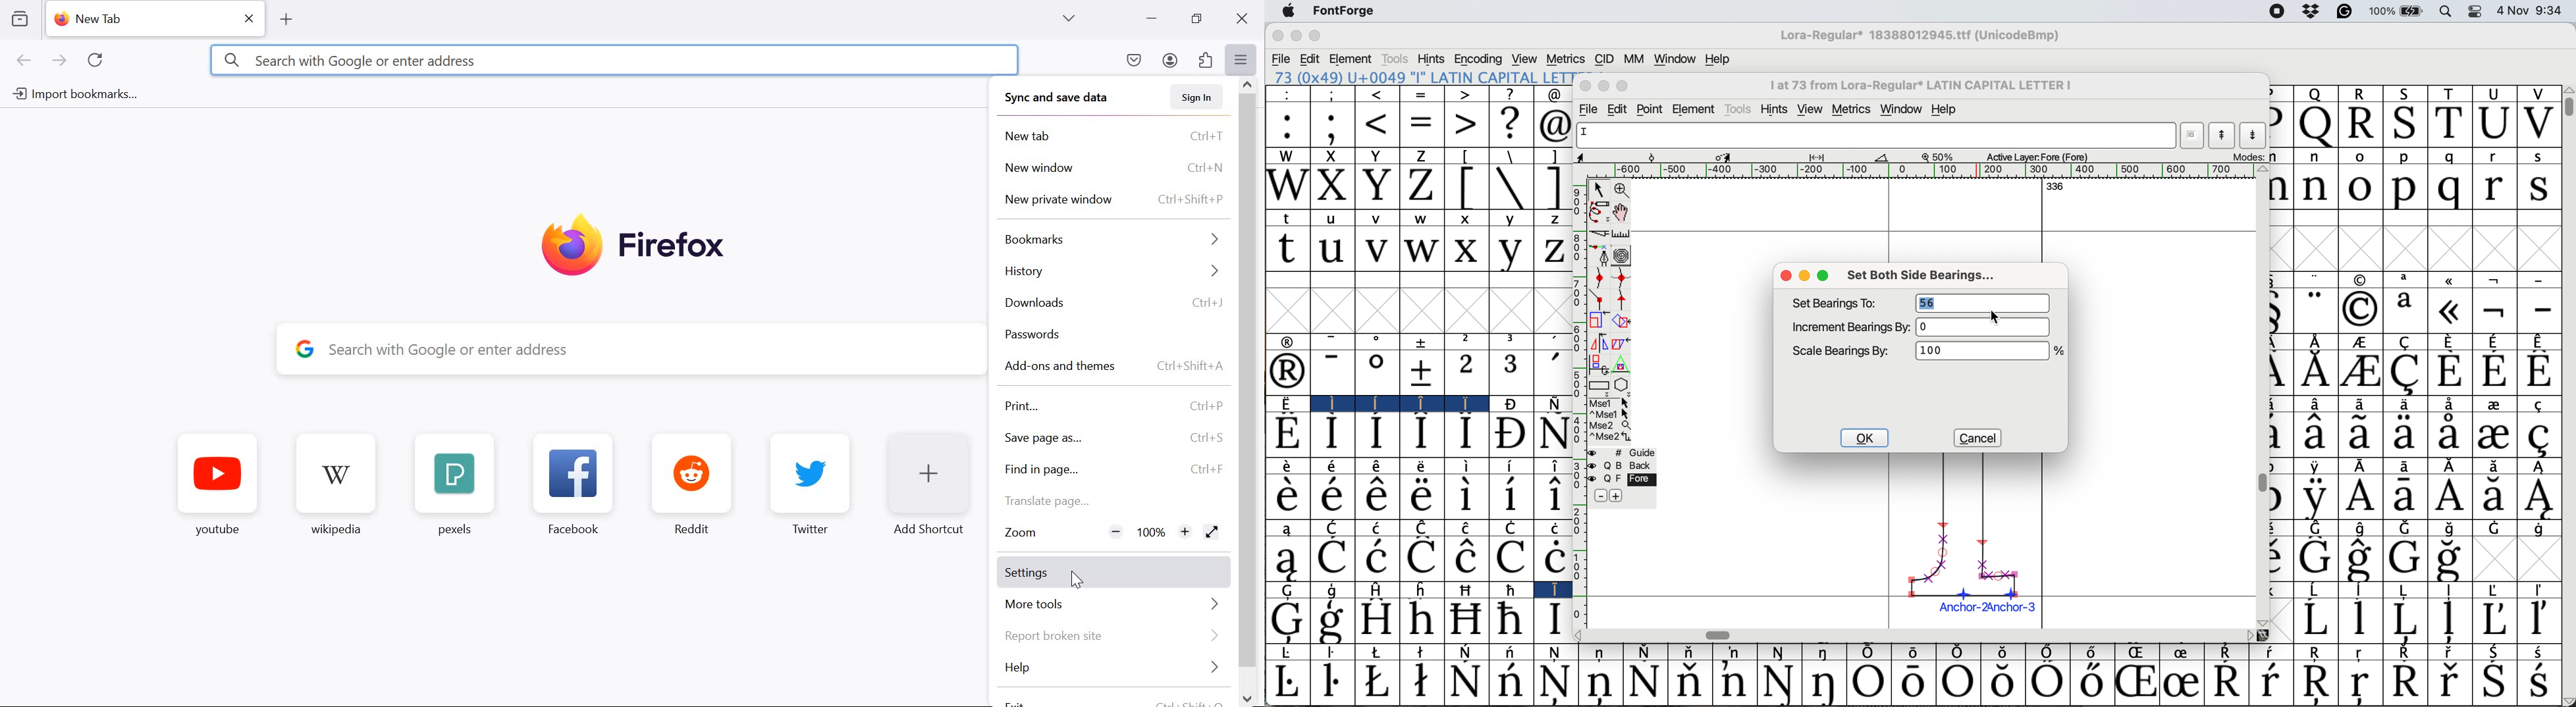 The width and height of the screenshot is (2576, 728). Describe the element at coordinates (2265, 635) in the screenshot. I see `` at that location.